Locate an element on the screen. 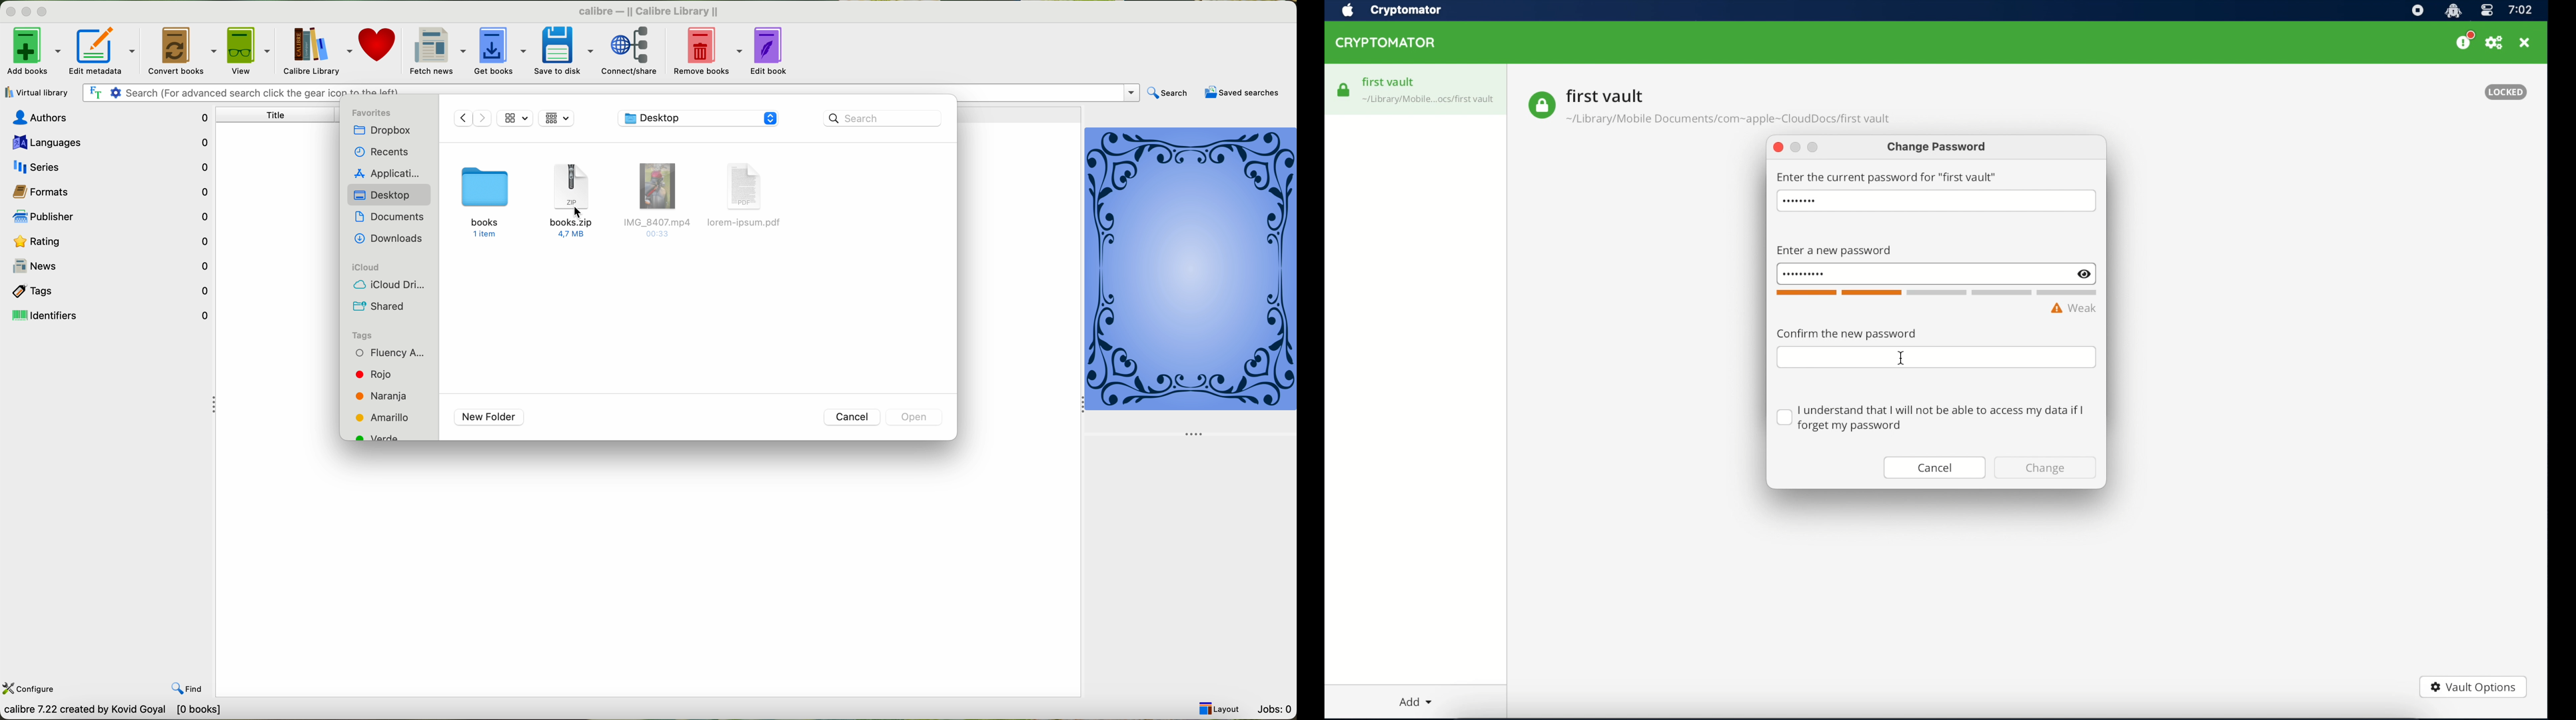  new folder is located at coordinates (486, 416).